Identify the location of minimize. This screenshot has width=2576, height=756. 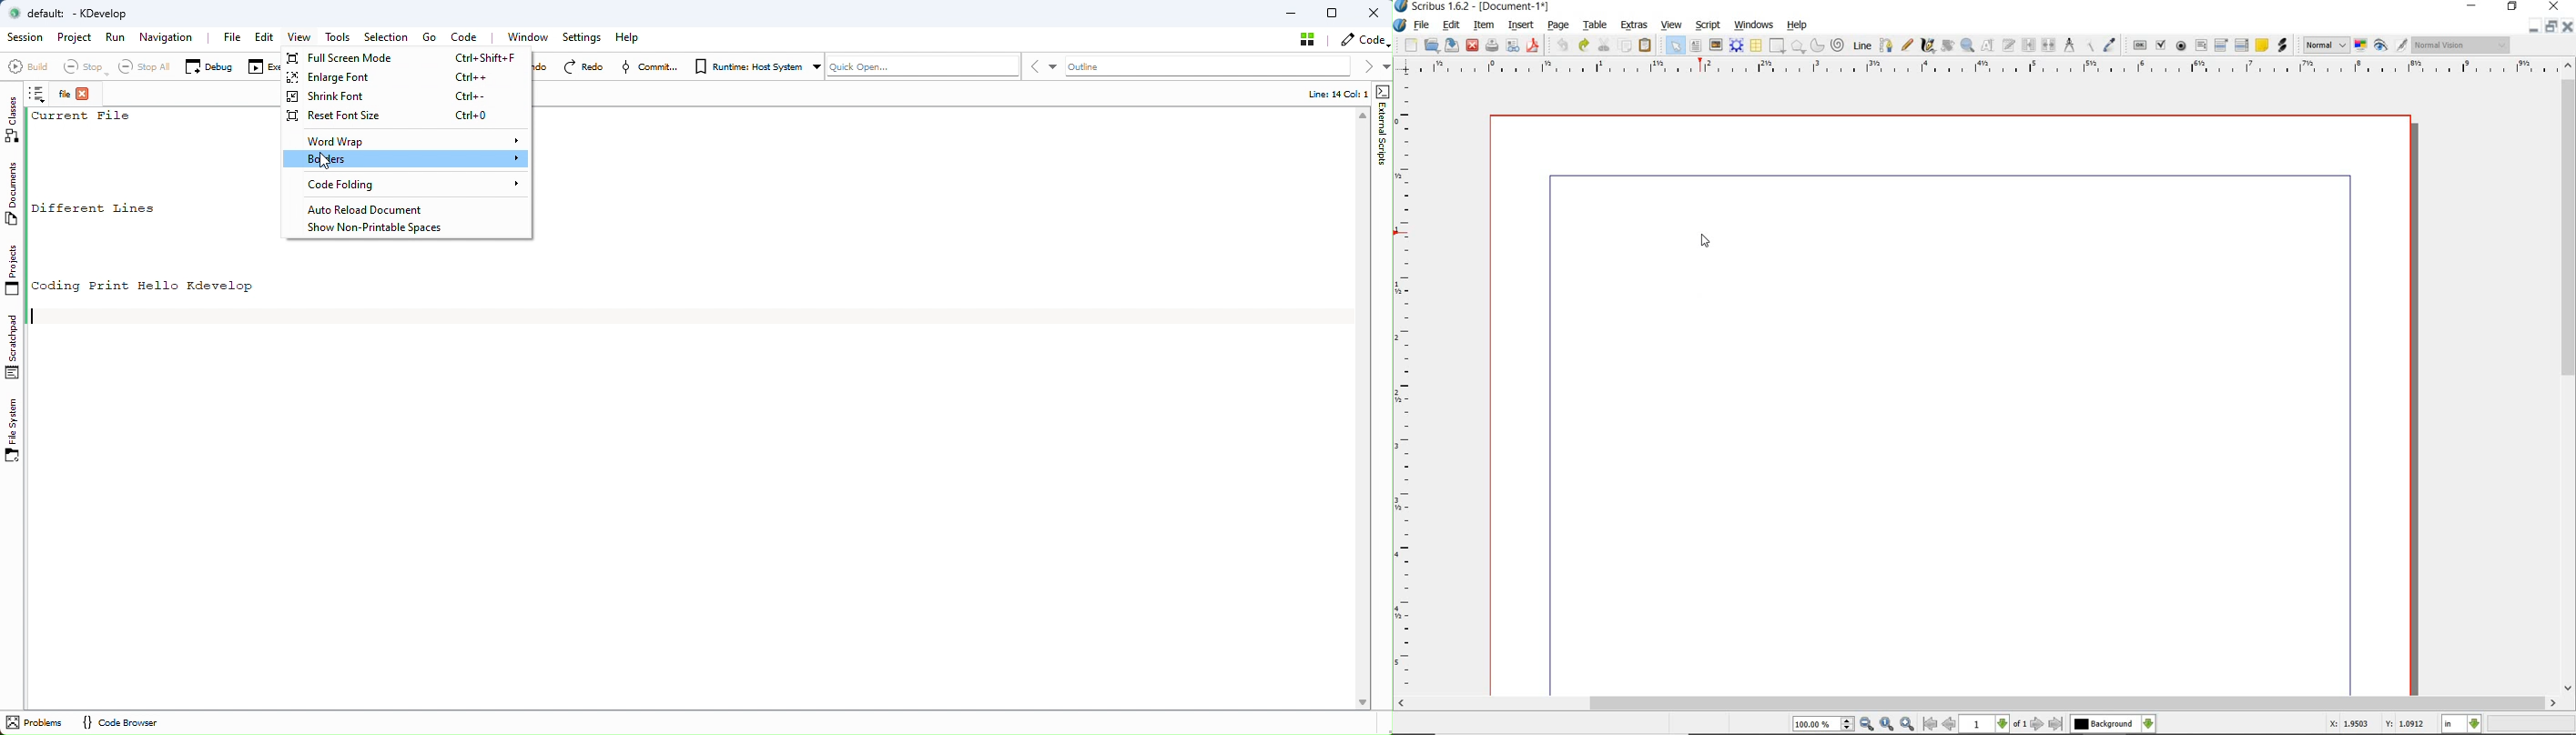
(2533, 27).